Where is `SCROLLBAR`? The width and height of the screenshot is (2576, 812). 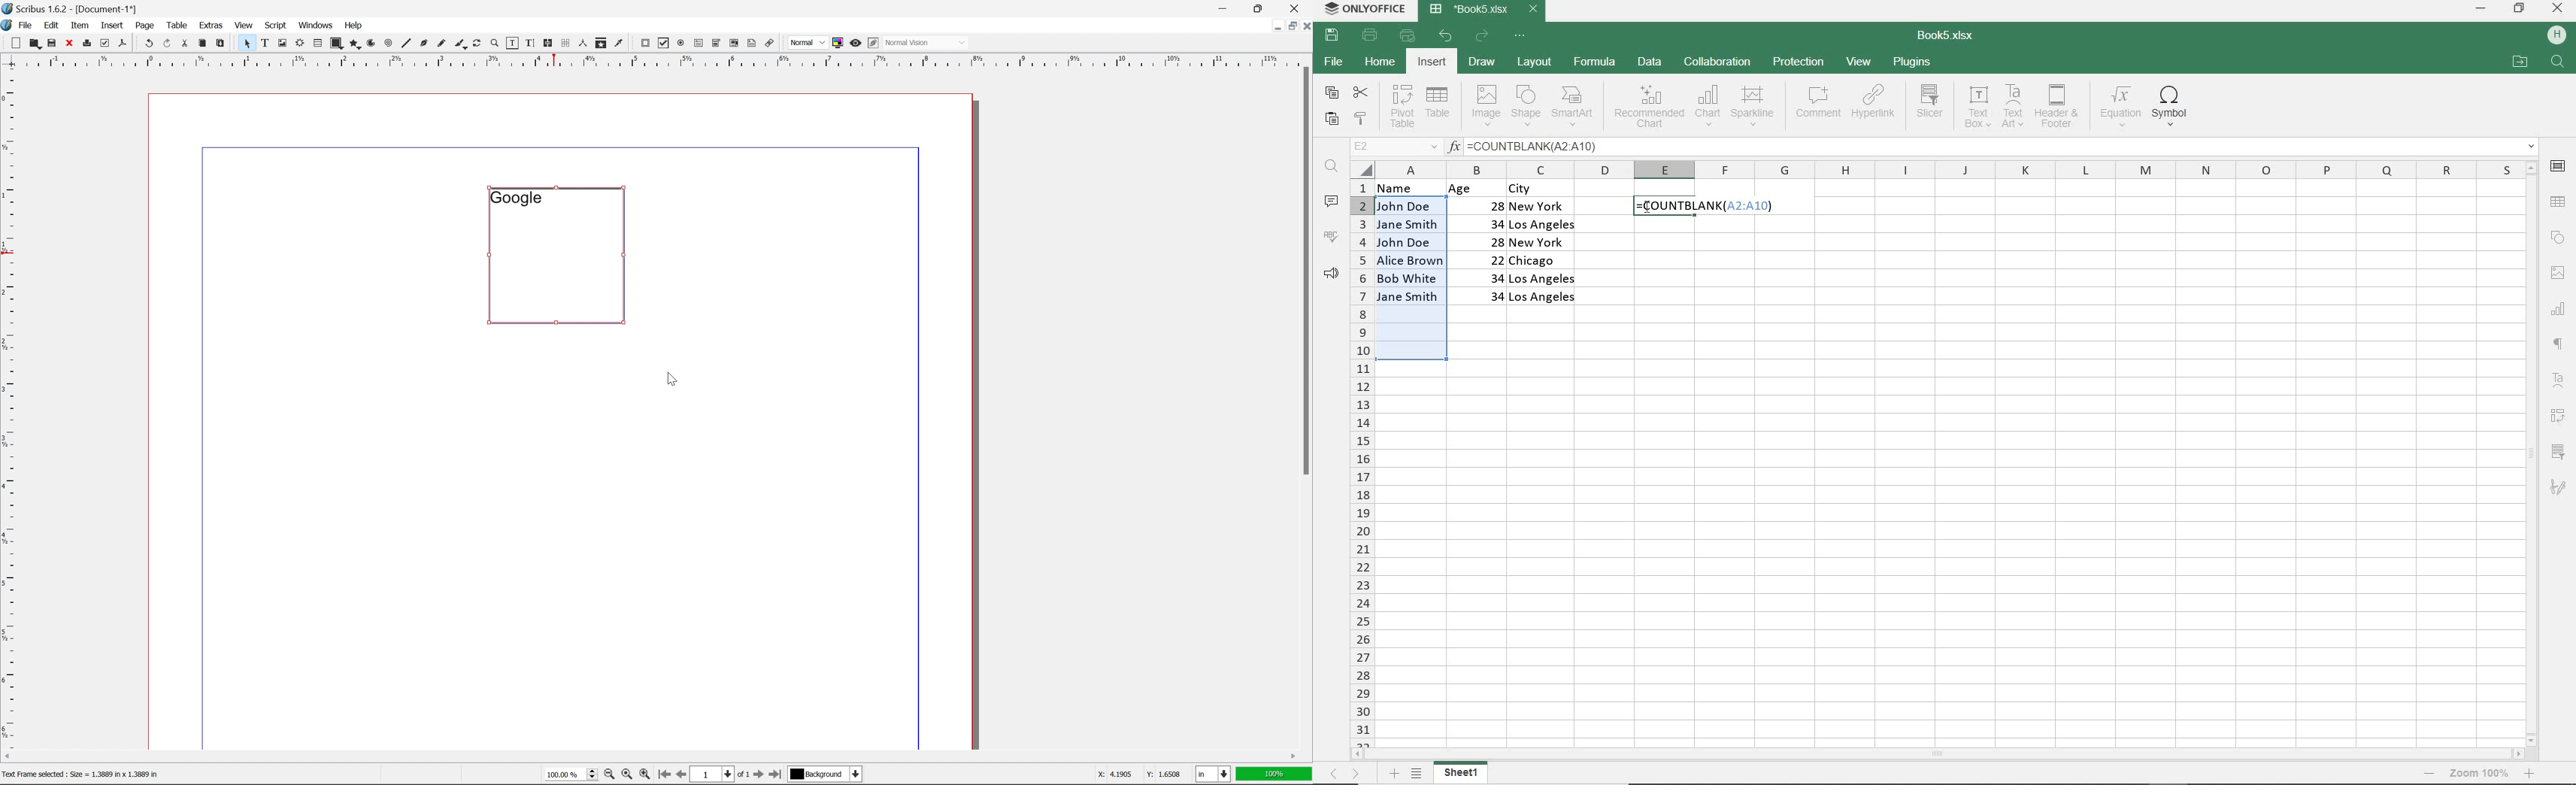 SCROLLBAR is located at coordinates (1938, 754).